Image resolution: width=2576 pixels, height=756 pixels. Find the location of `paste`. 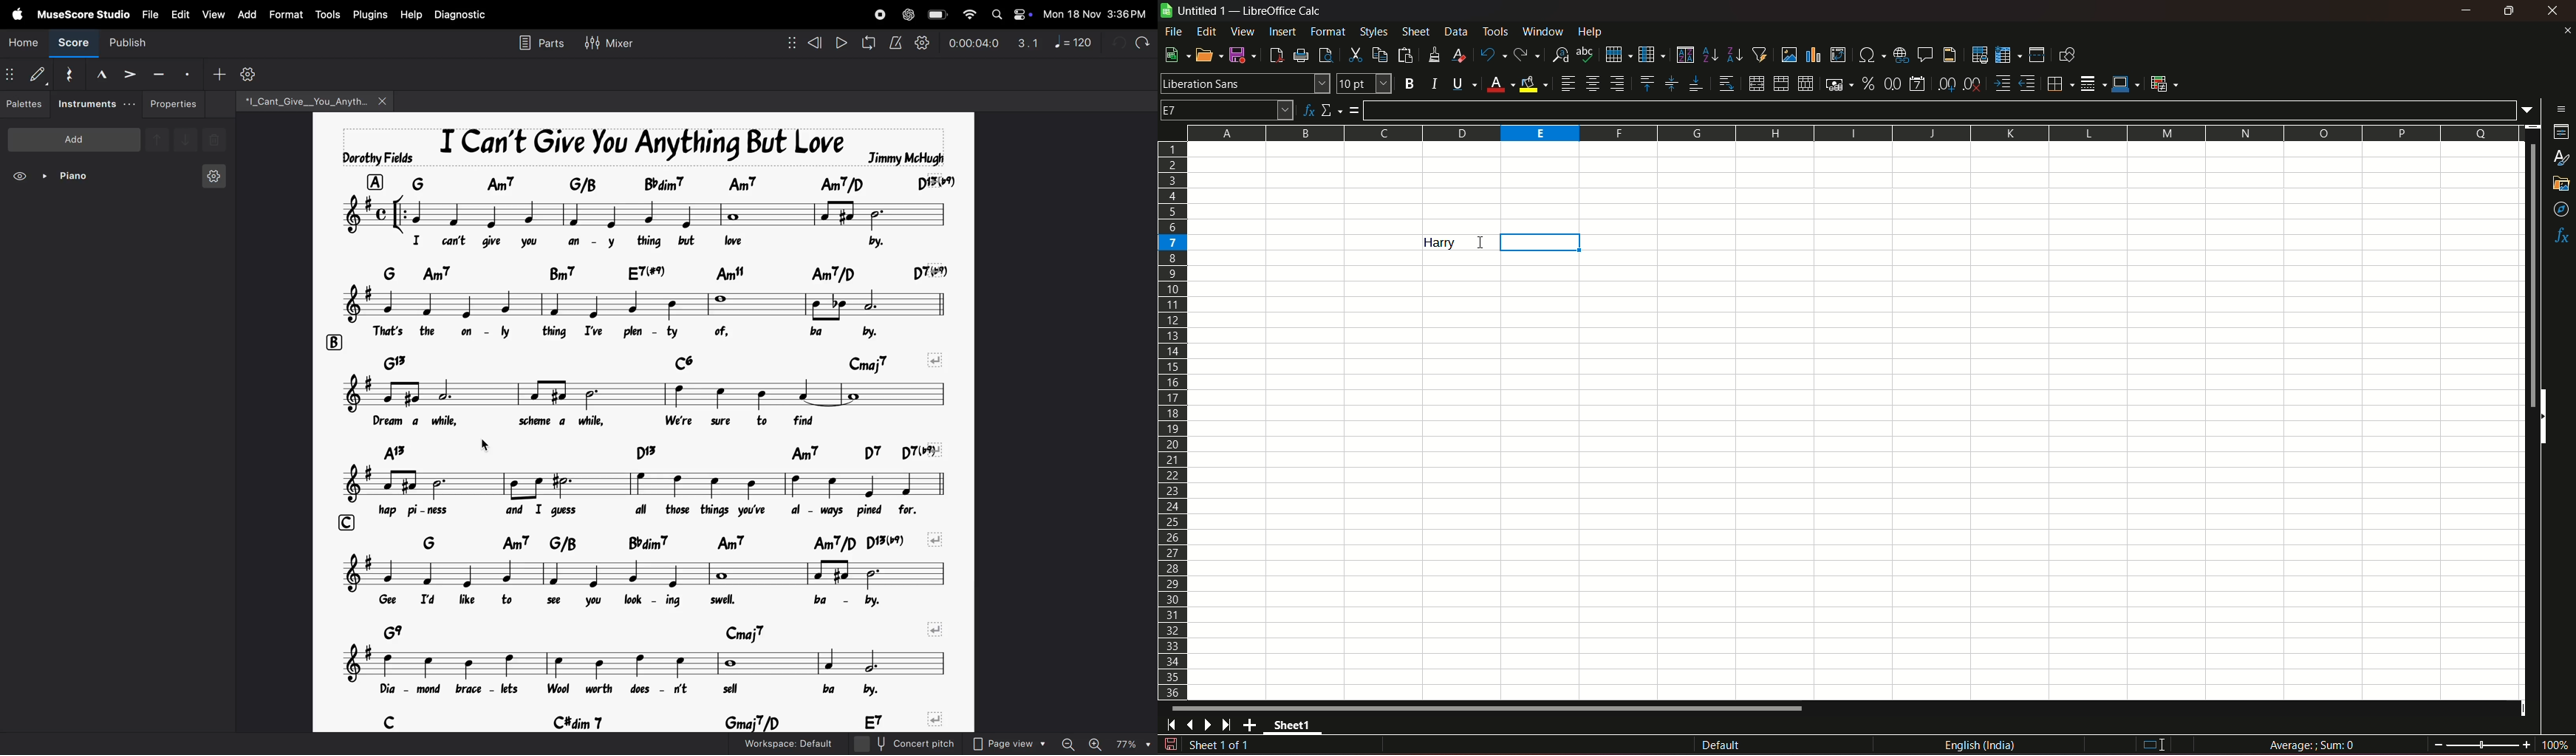

paste is located at coordinates (1407, 55).